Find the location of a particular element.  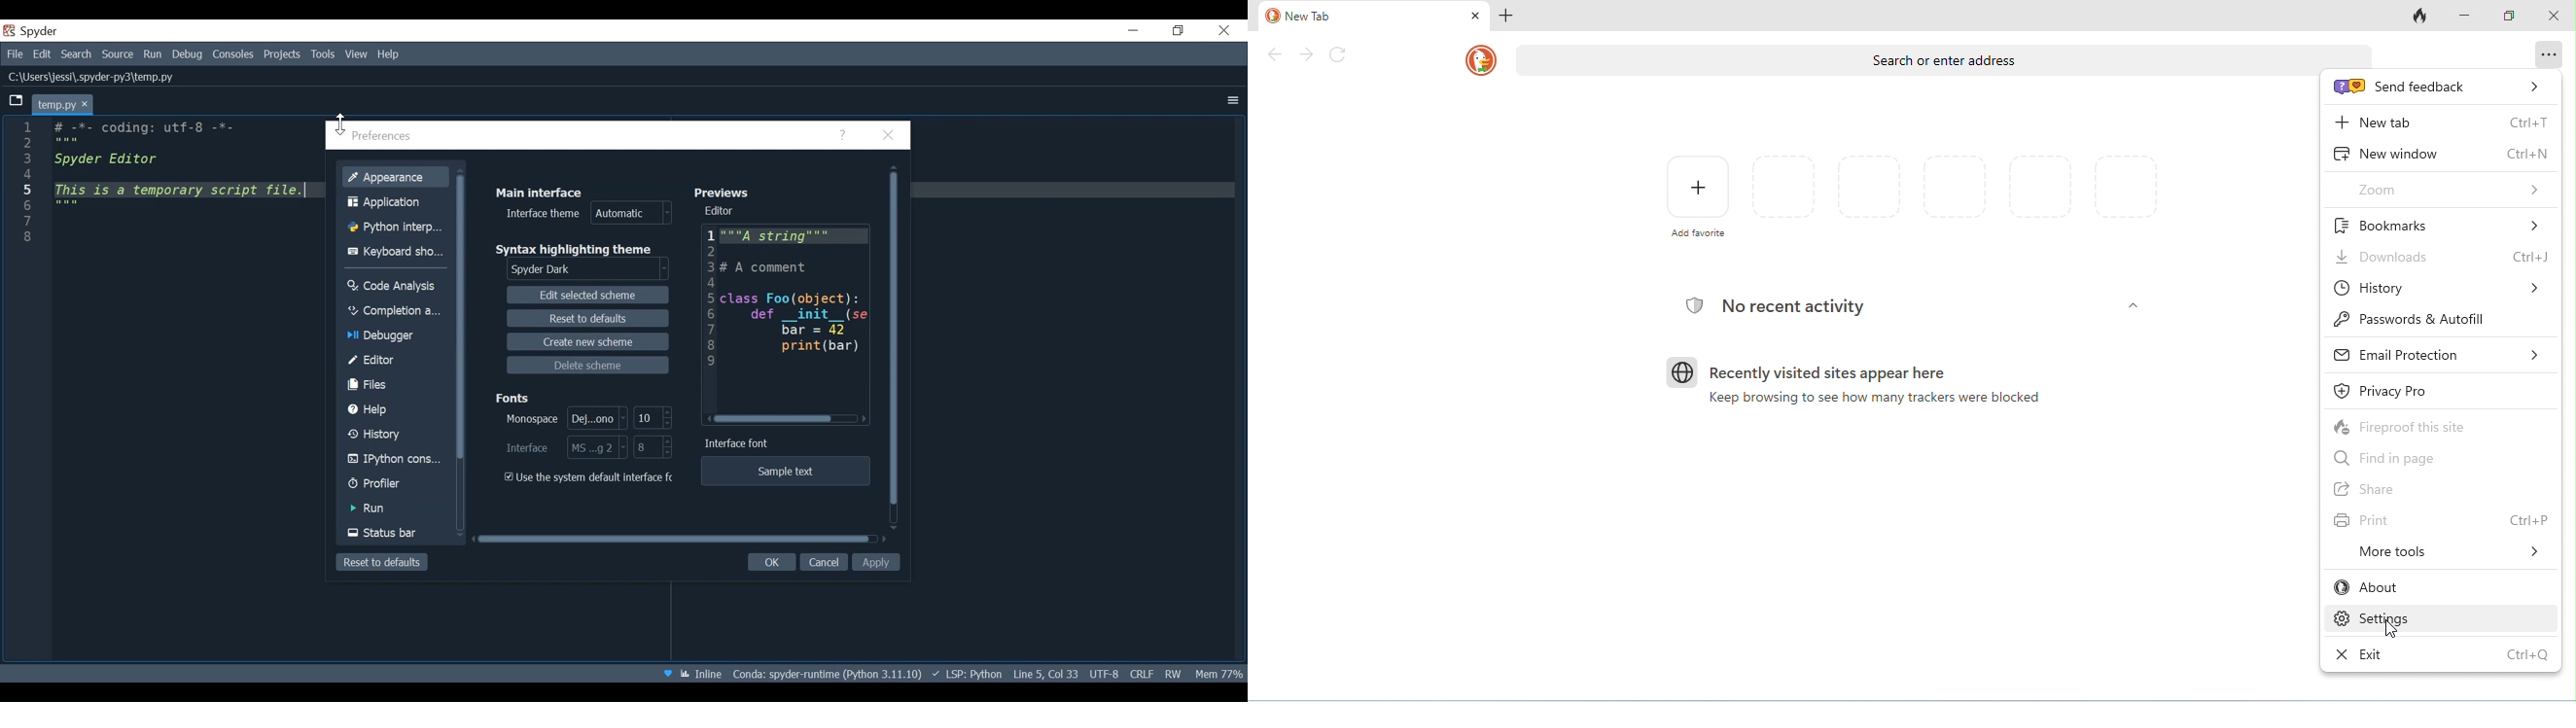

Reset to Defaults is located at coordinates (383, 562).